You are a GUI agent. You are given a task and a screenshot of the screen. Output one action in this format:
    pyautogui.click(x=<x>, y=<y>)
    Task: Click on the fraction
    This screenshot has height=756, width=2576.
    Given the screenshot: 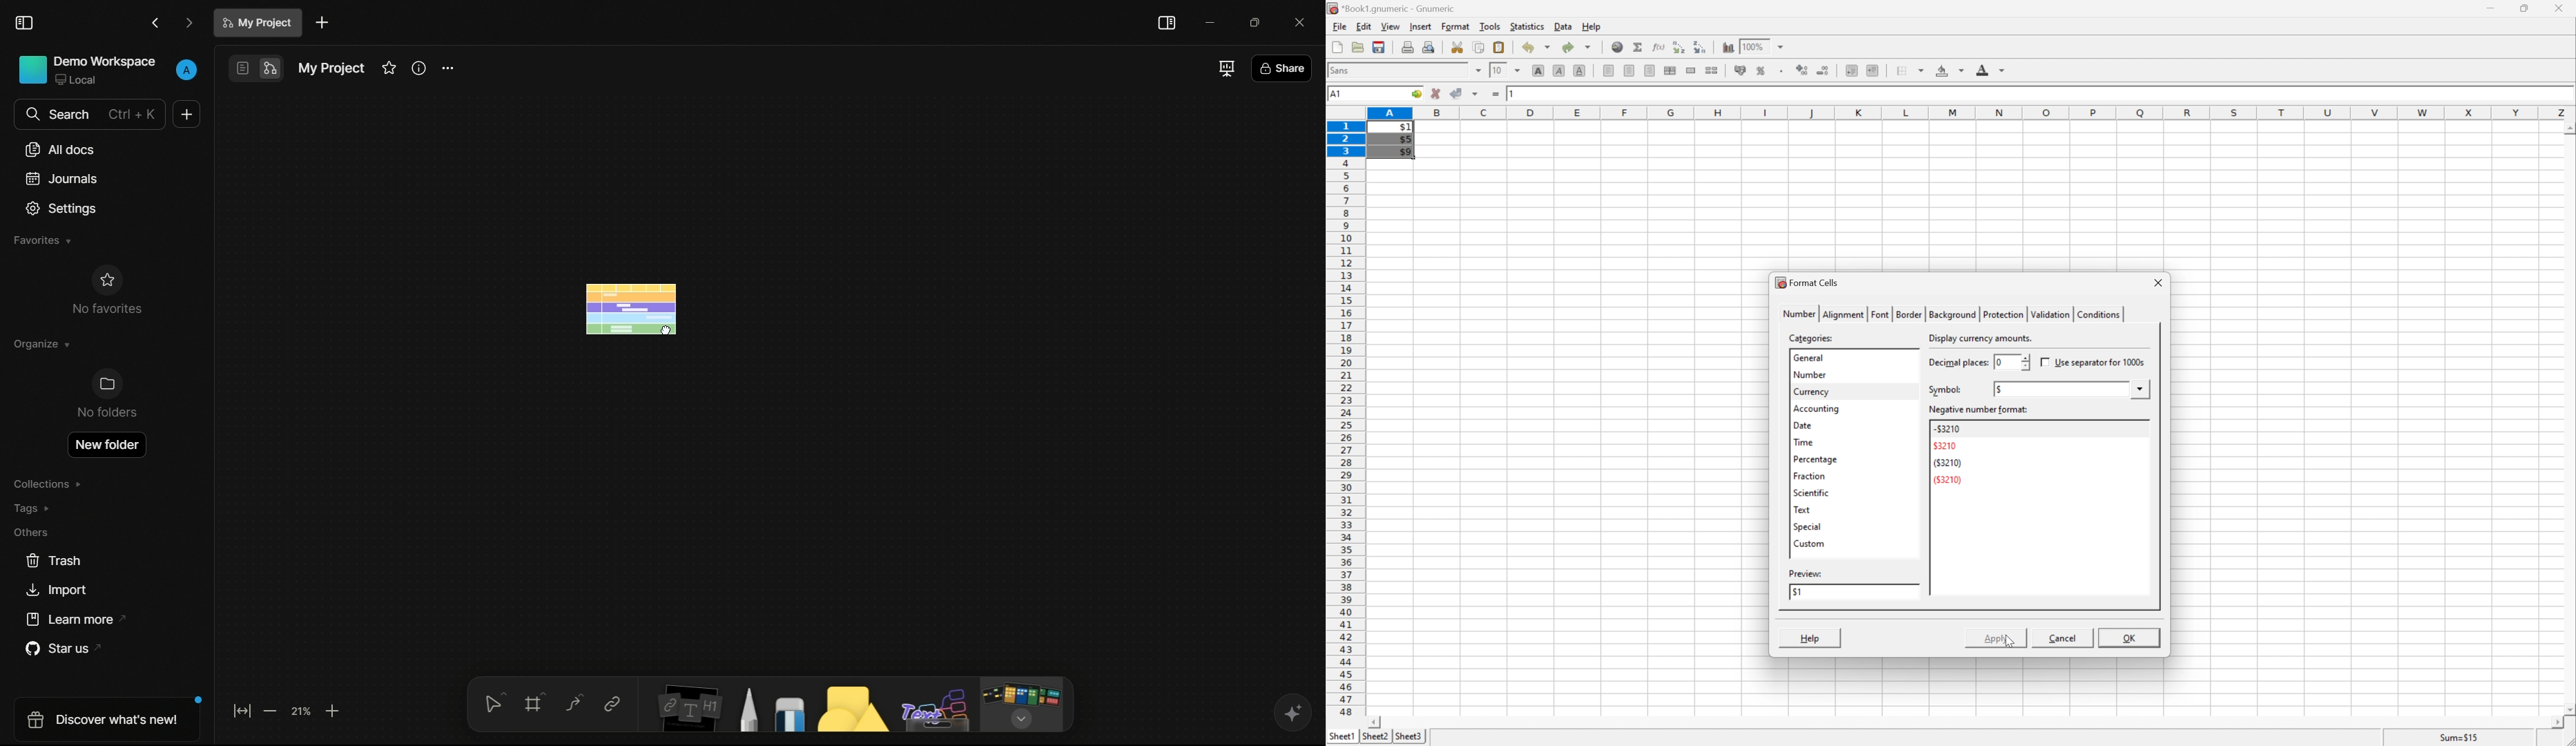 What is the action you would take?
    pyautogui.click(x=1809, y=475)
    